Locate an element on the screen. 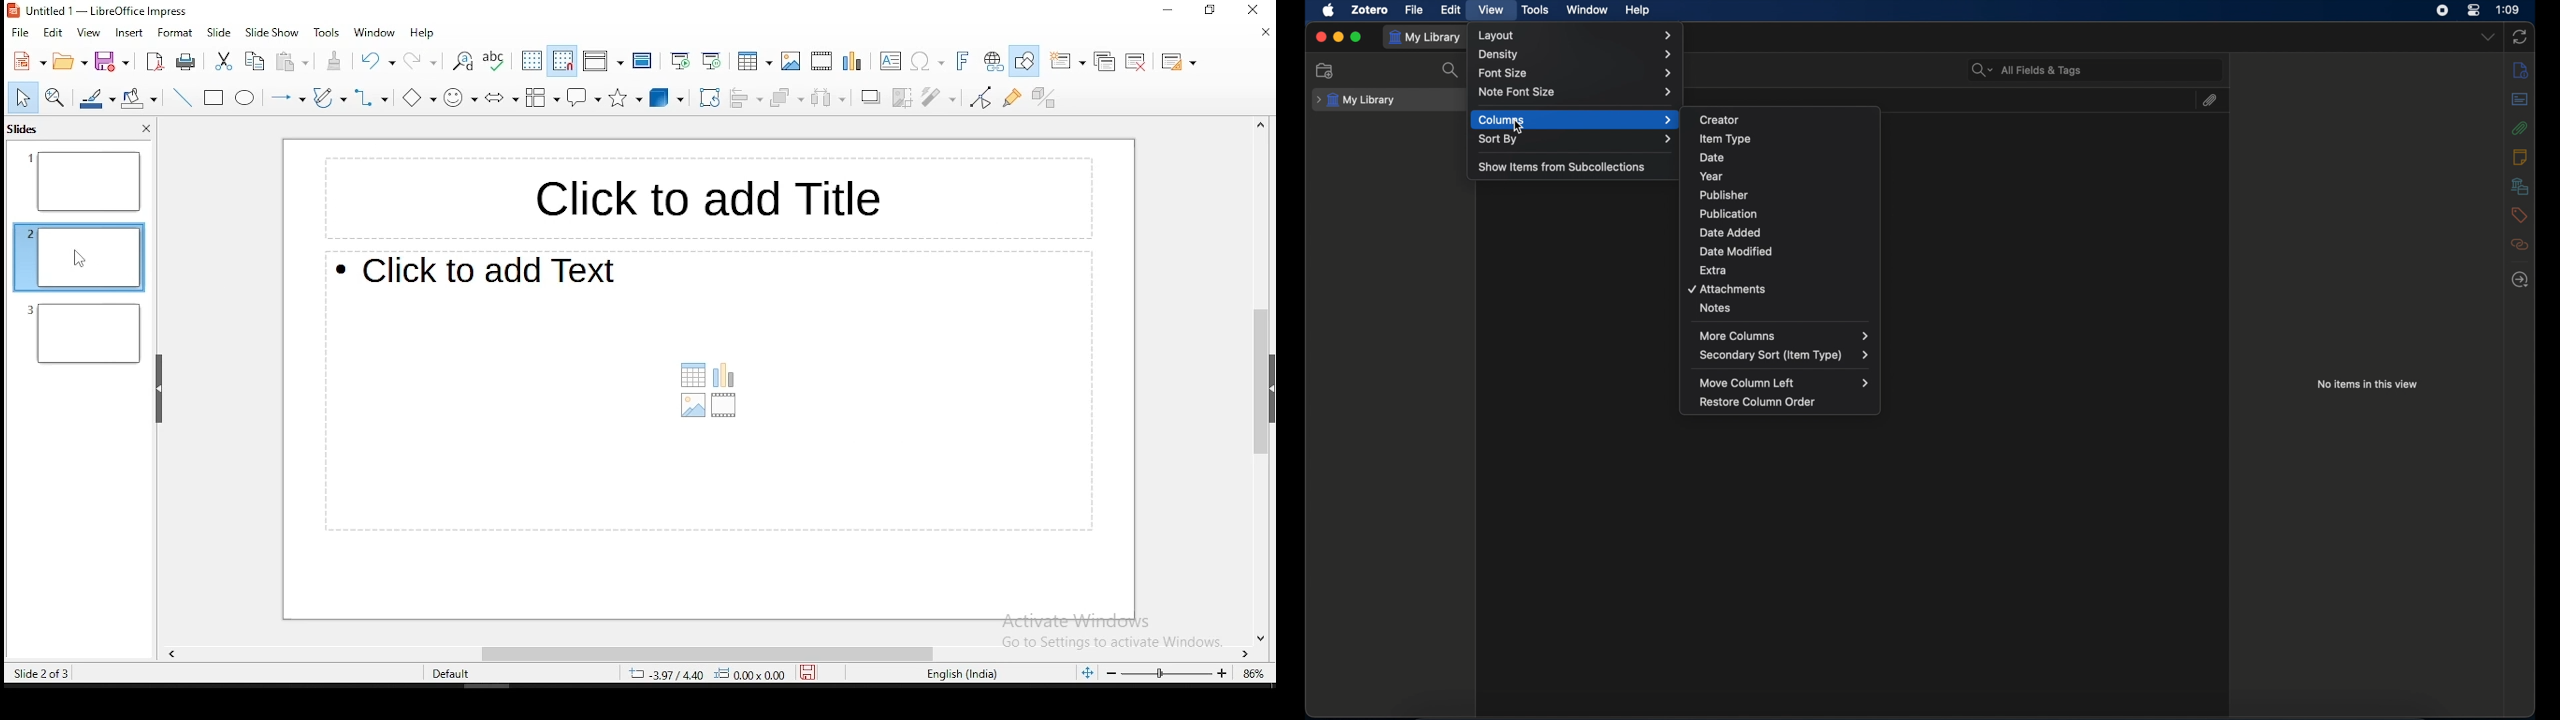  stars and banners is located at coordinates (628, 99).